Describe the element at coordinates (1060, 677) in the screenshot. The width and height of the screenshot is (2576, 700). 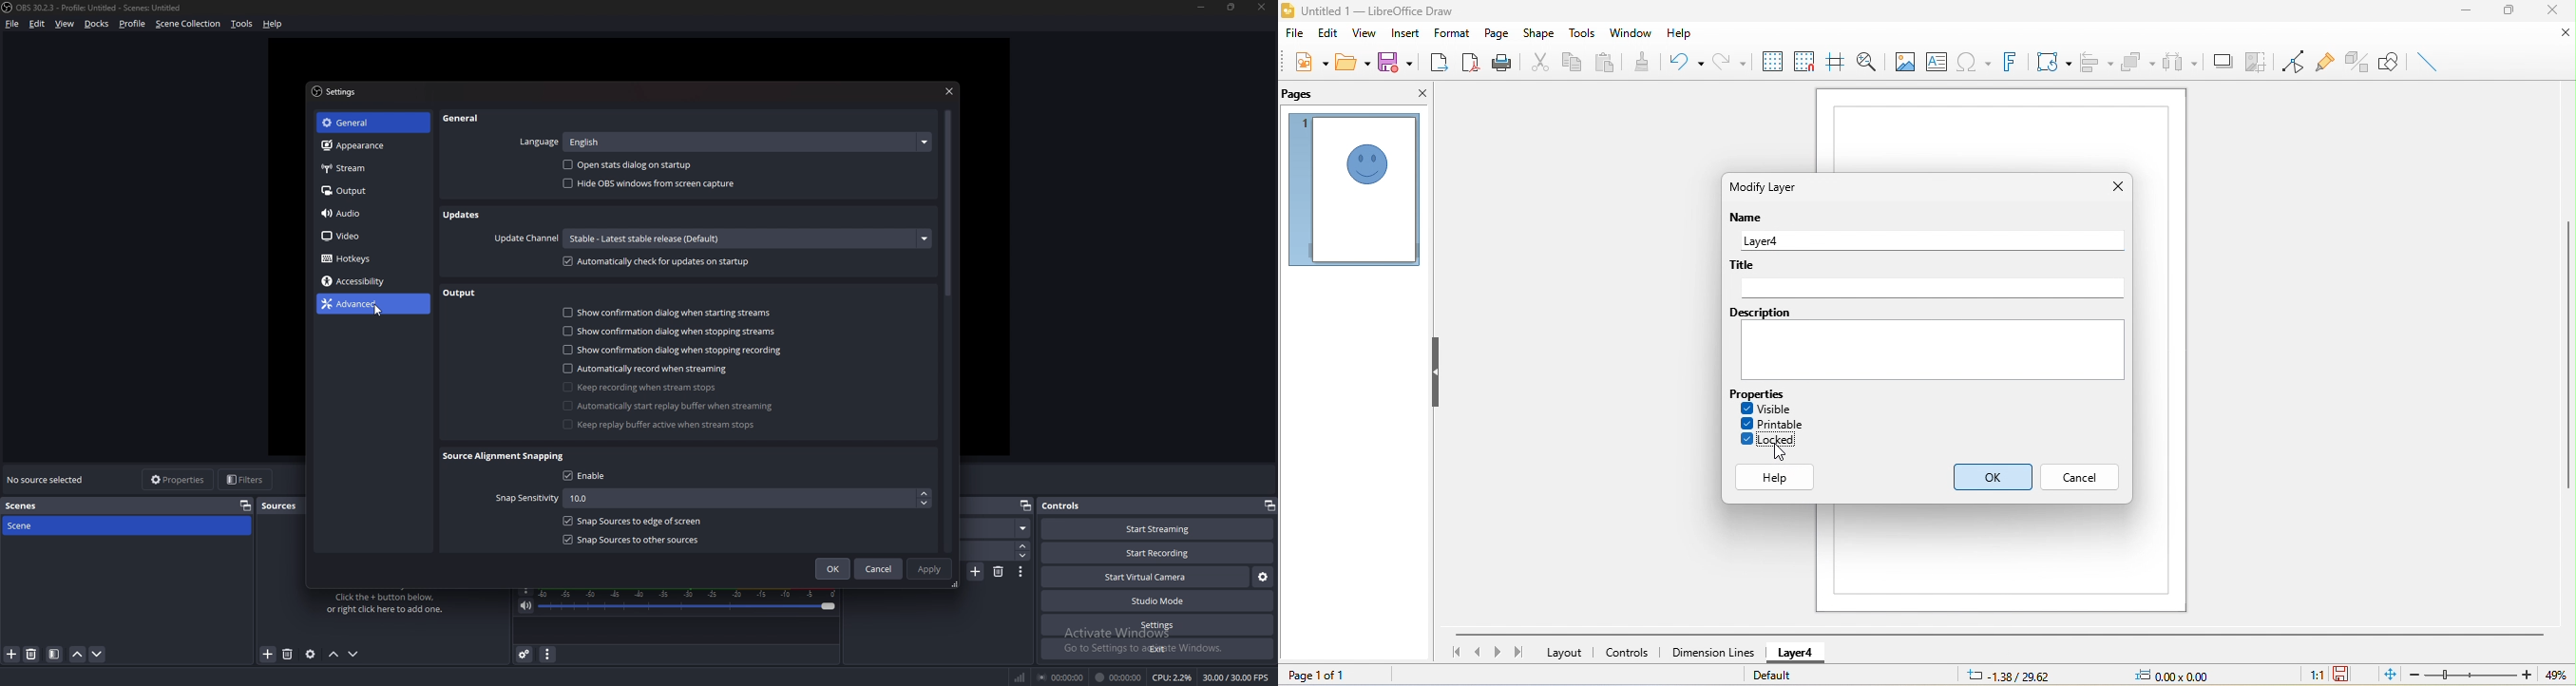
I see `00:00:00` at that location.